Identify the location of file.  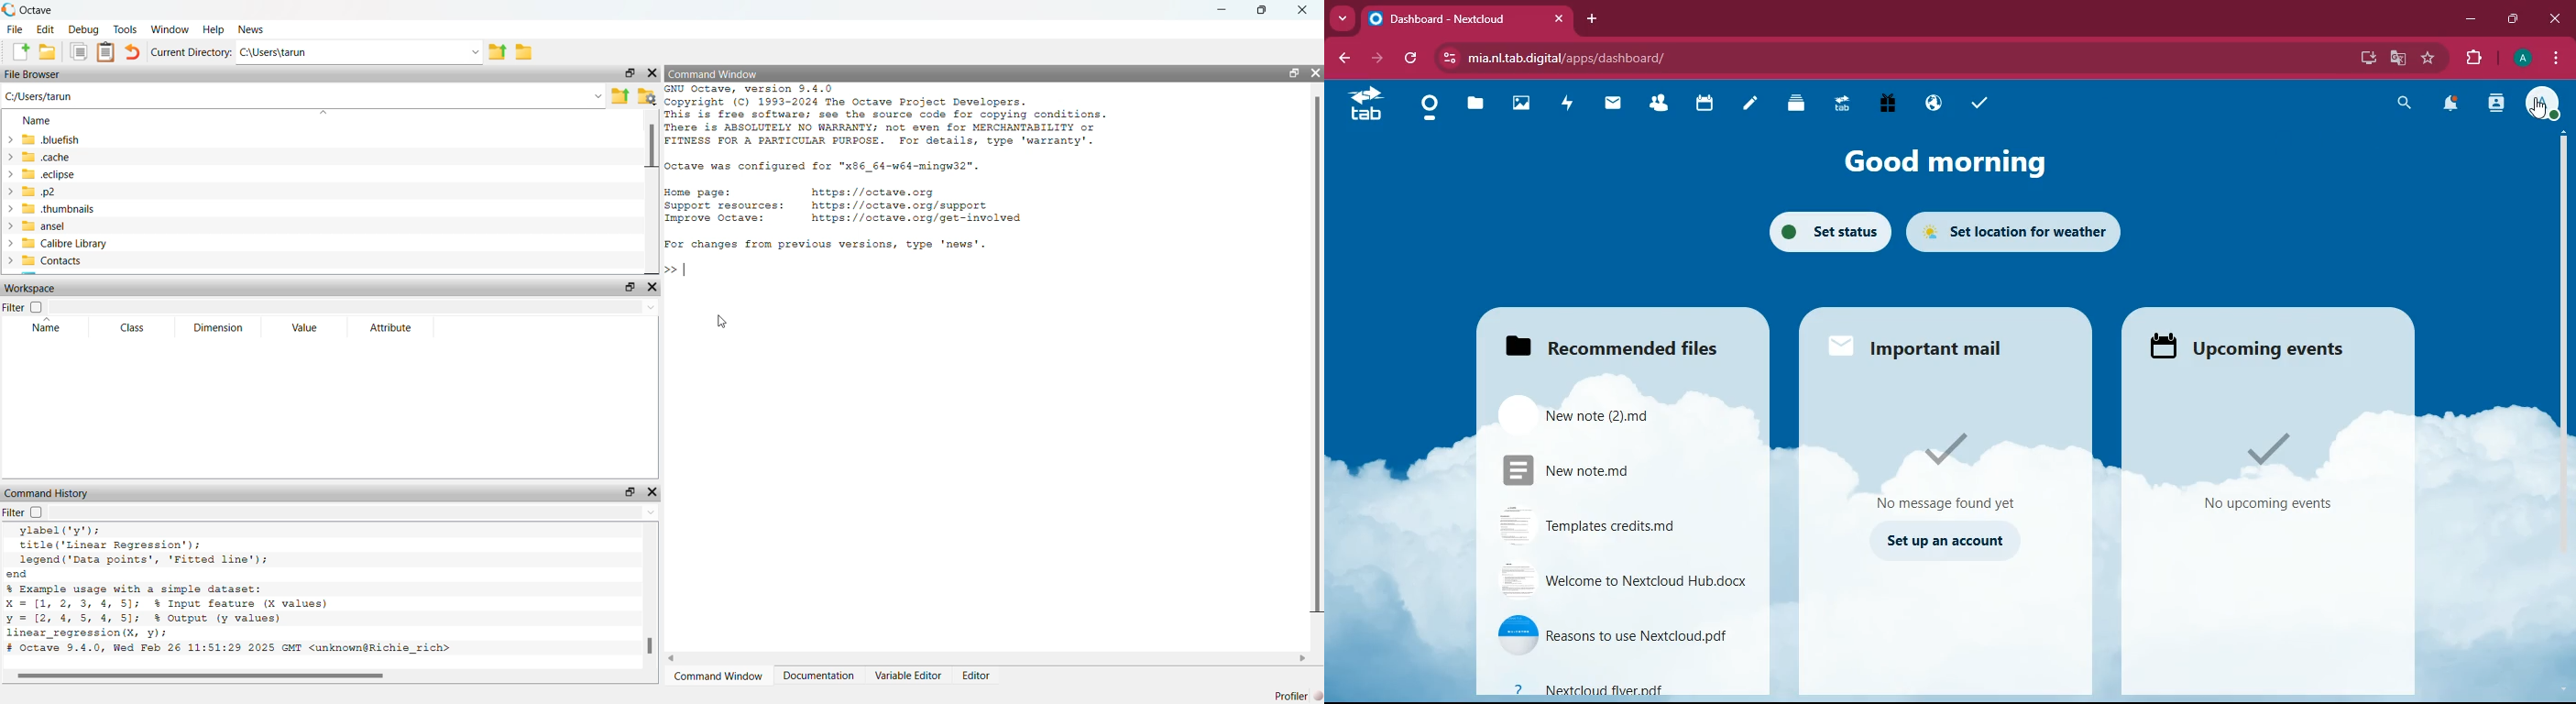
(1616, 636).